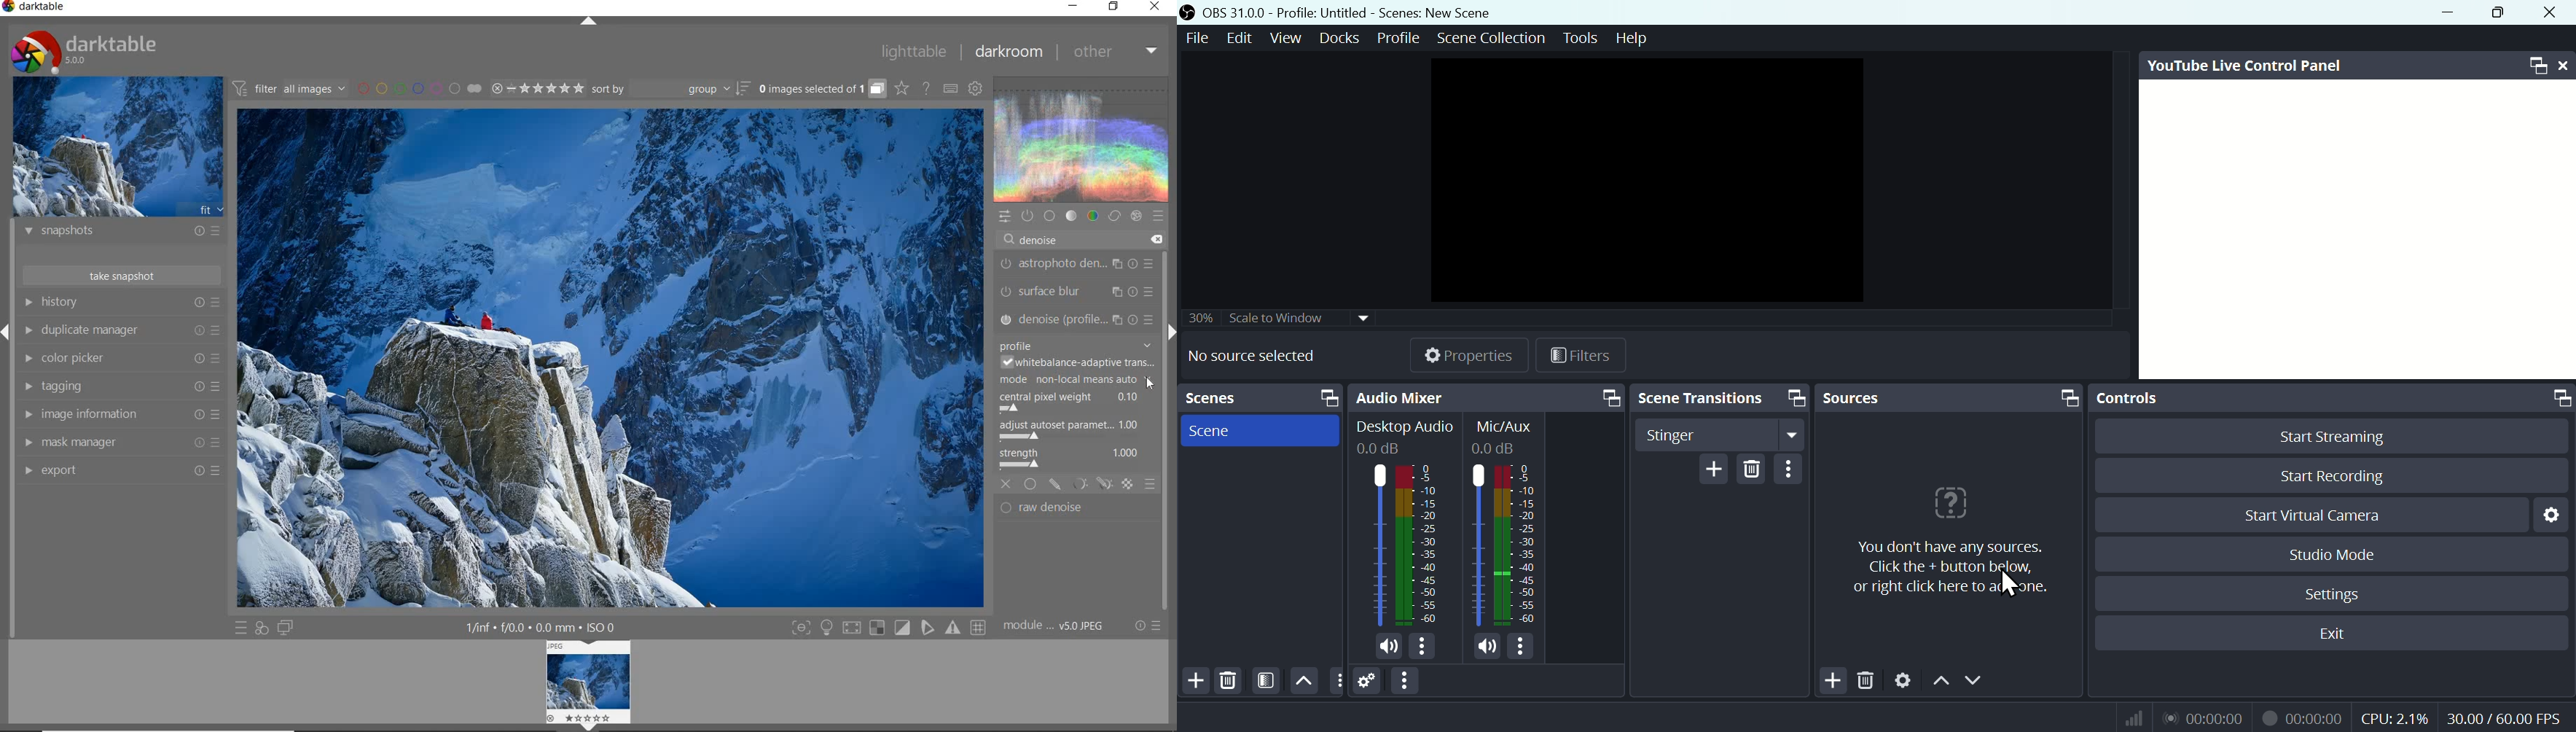  What do you see at coordinates (1866, 677) in the screenshot?
I see `Delete` at bounding box center [1866, 677].